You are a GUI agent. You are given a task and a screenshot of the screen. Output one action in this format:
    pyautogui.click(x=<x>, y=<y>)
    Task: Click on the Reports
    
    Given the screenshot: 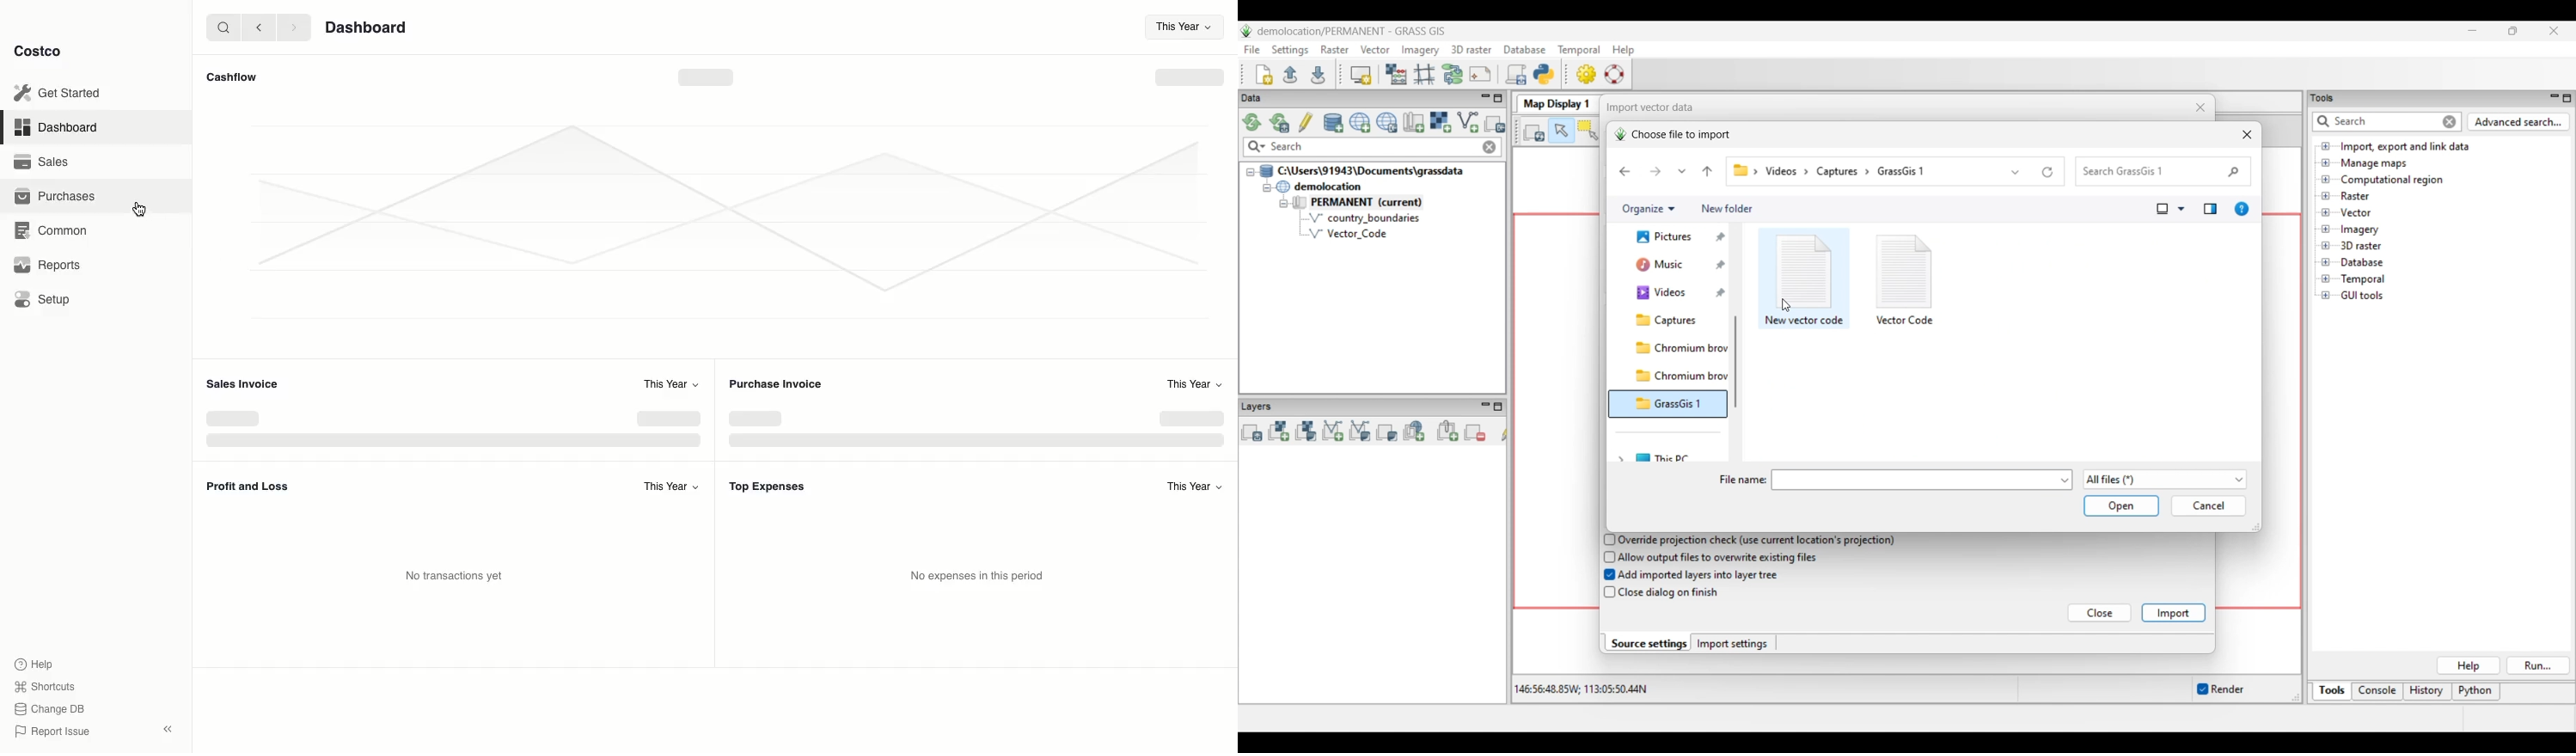 What is the action you would take?
    pyautogui.click(x=47, y=264)
    